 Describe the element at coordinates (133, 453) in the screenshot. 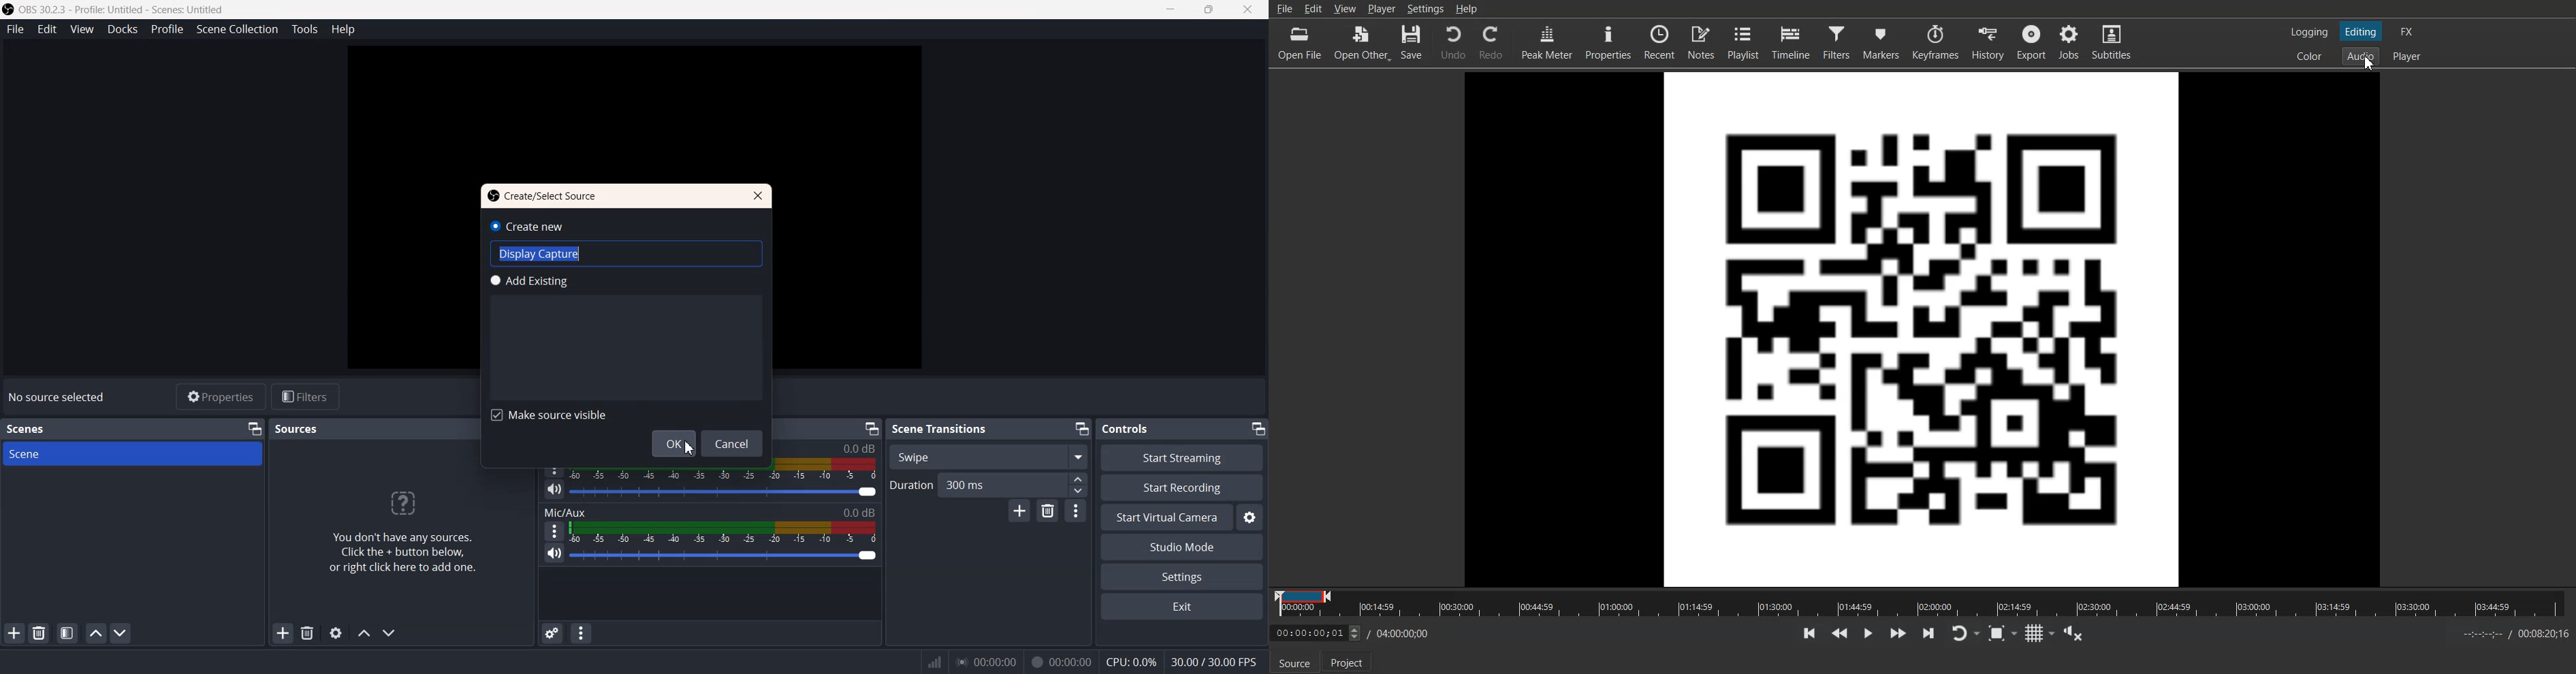

I see `Scene` at that location.